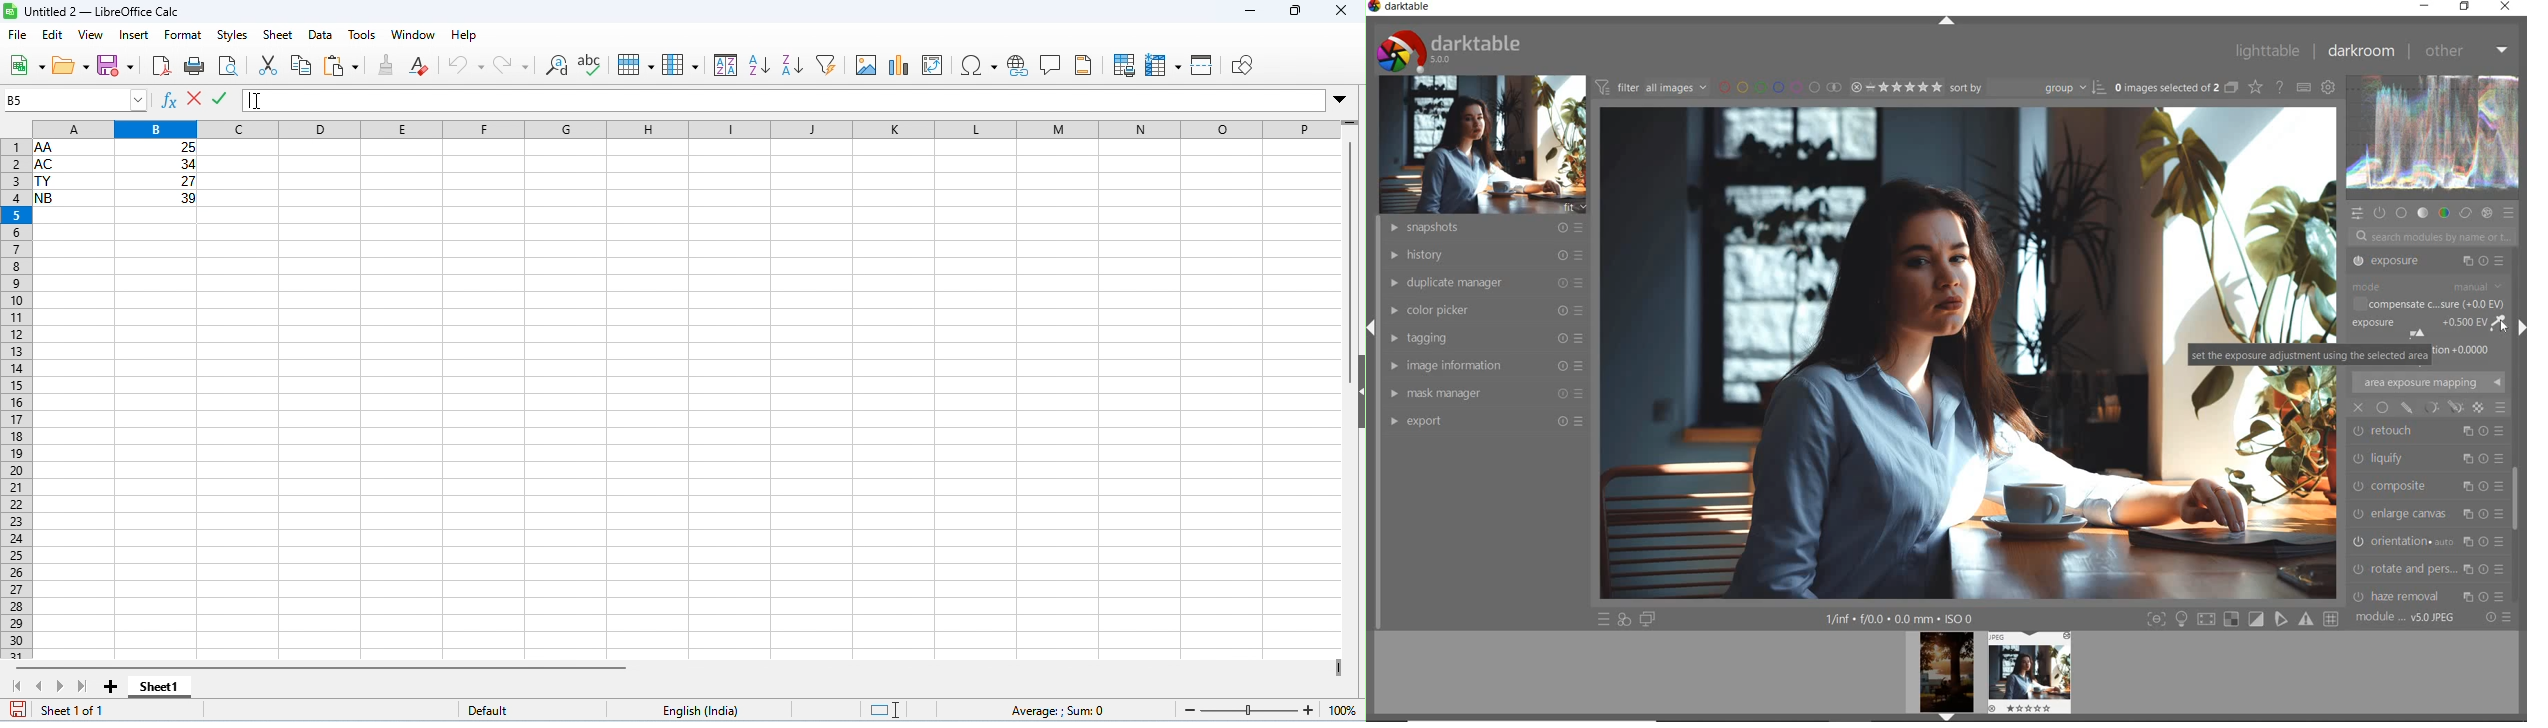 This screenshot has width=2548, height=728. Describe the element at coordinates (783, 100) in the screenshot. I see `formula bar` at that location.